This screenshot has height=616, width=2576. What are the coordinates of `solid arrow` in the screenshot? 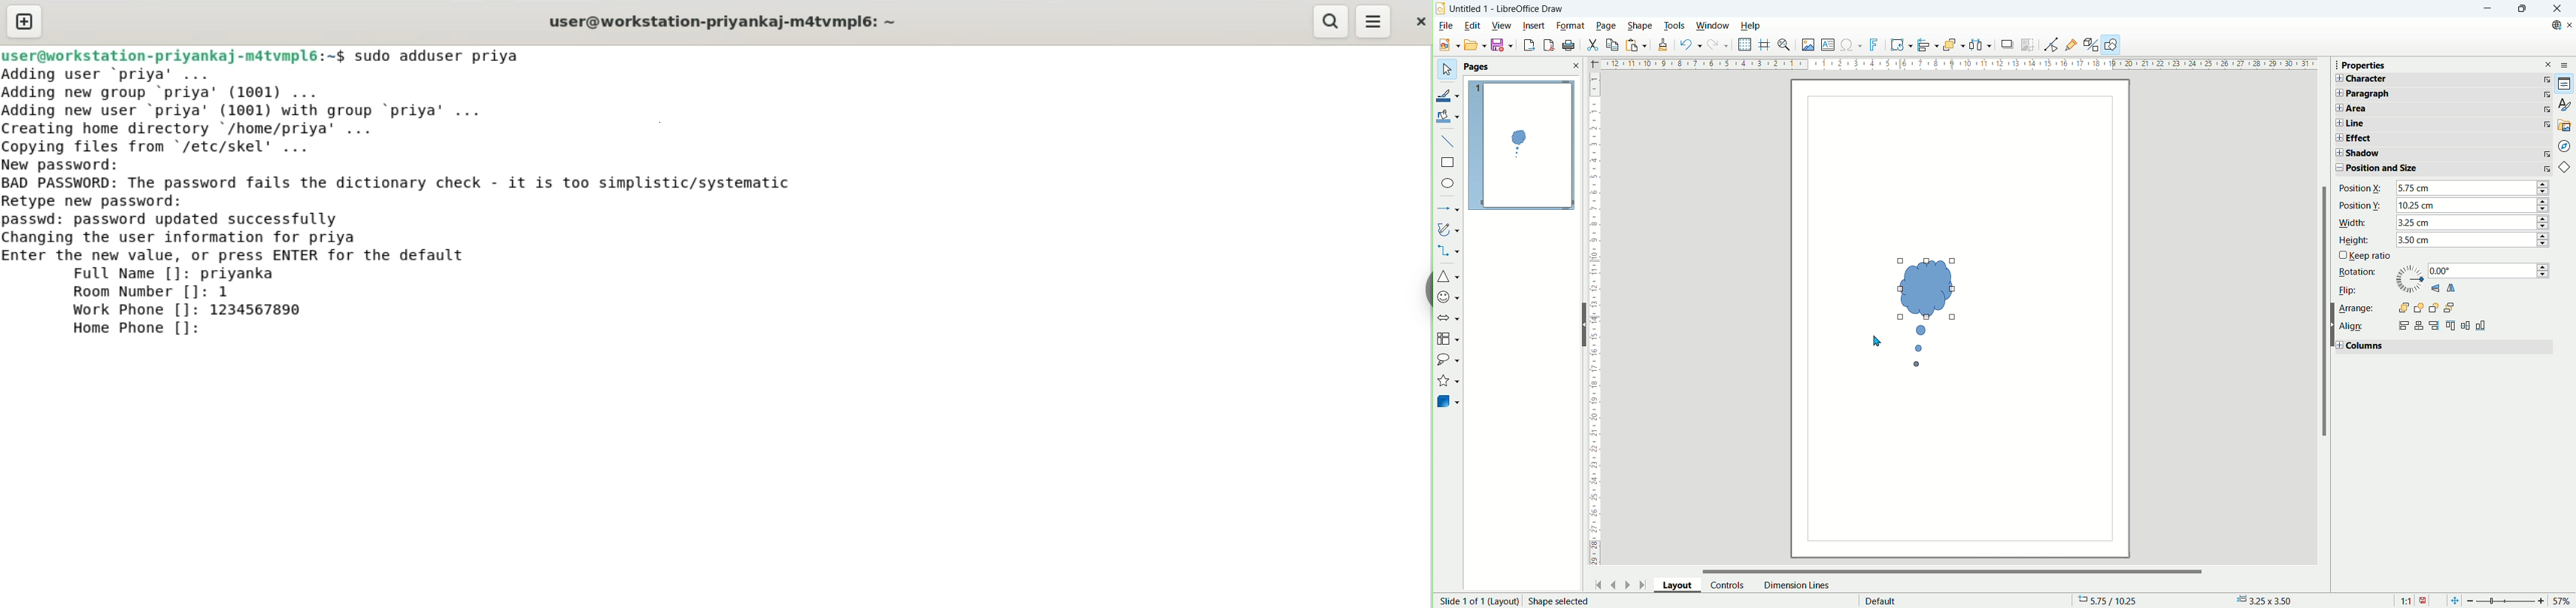 It's located at (1449, 317).